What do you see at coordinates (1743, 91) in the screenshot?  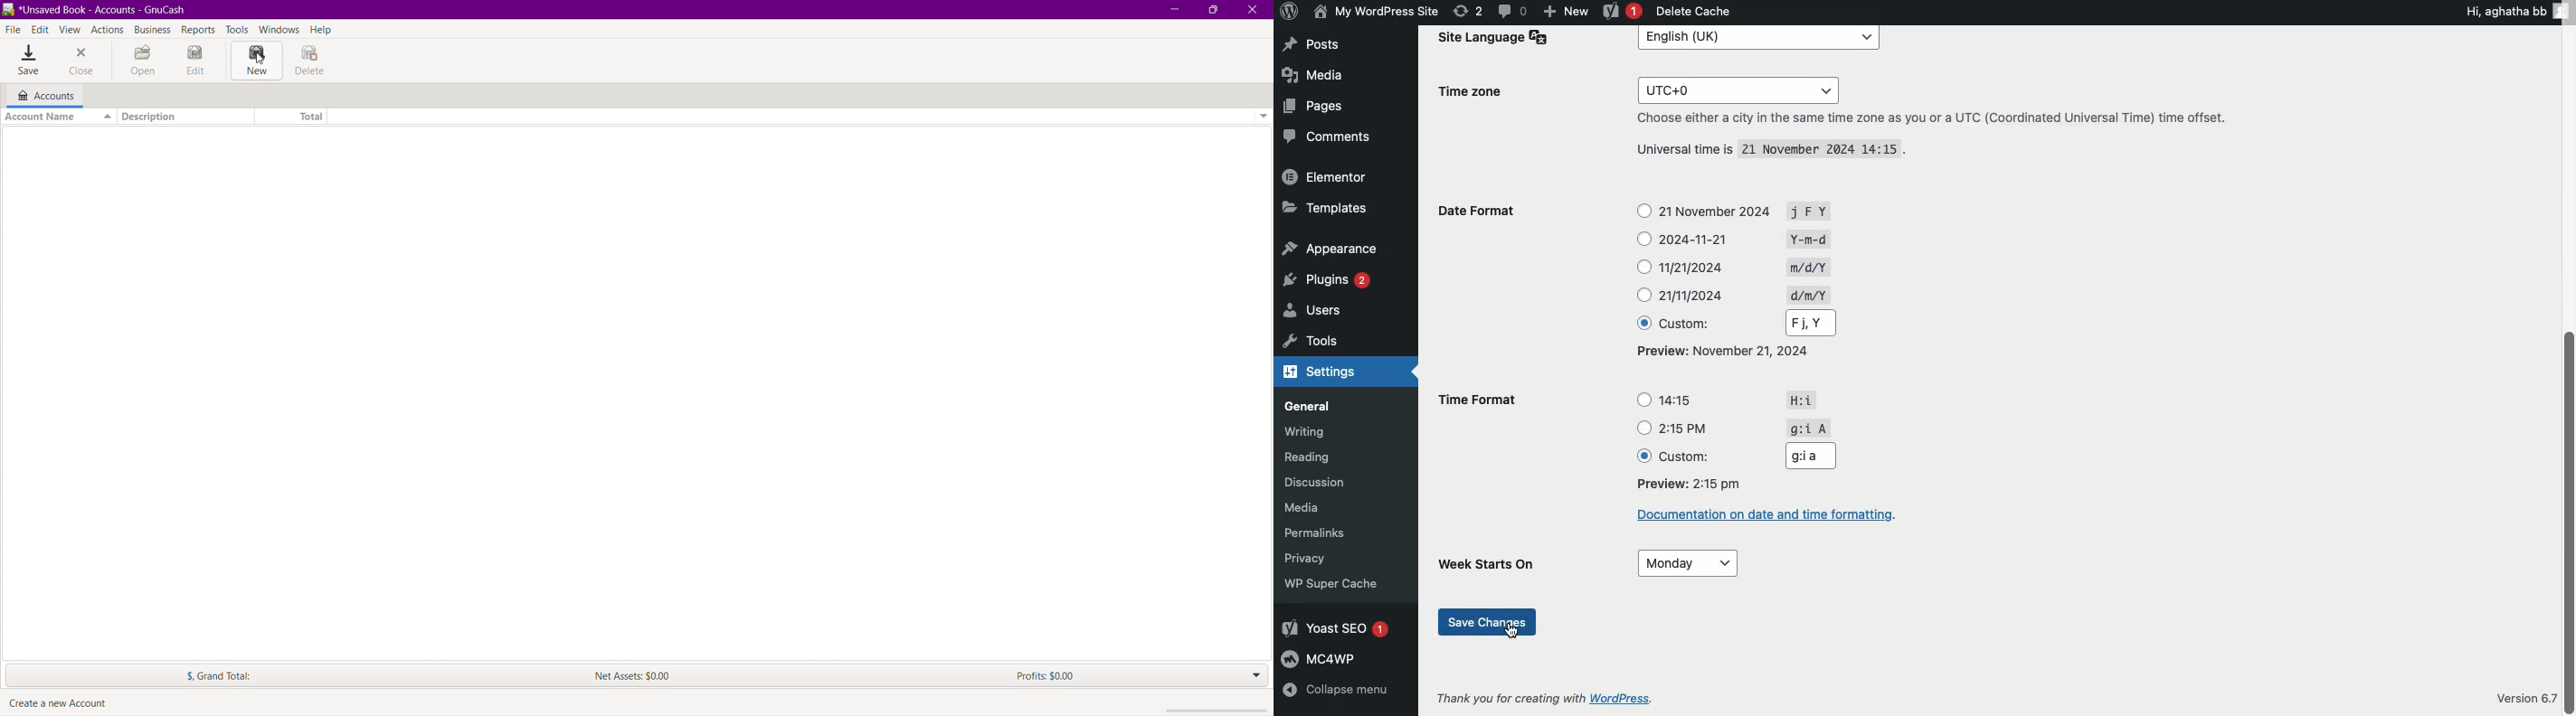 I see `UTC+0 ` at bounding box center [1743, 91].